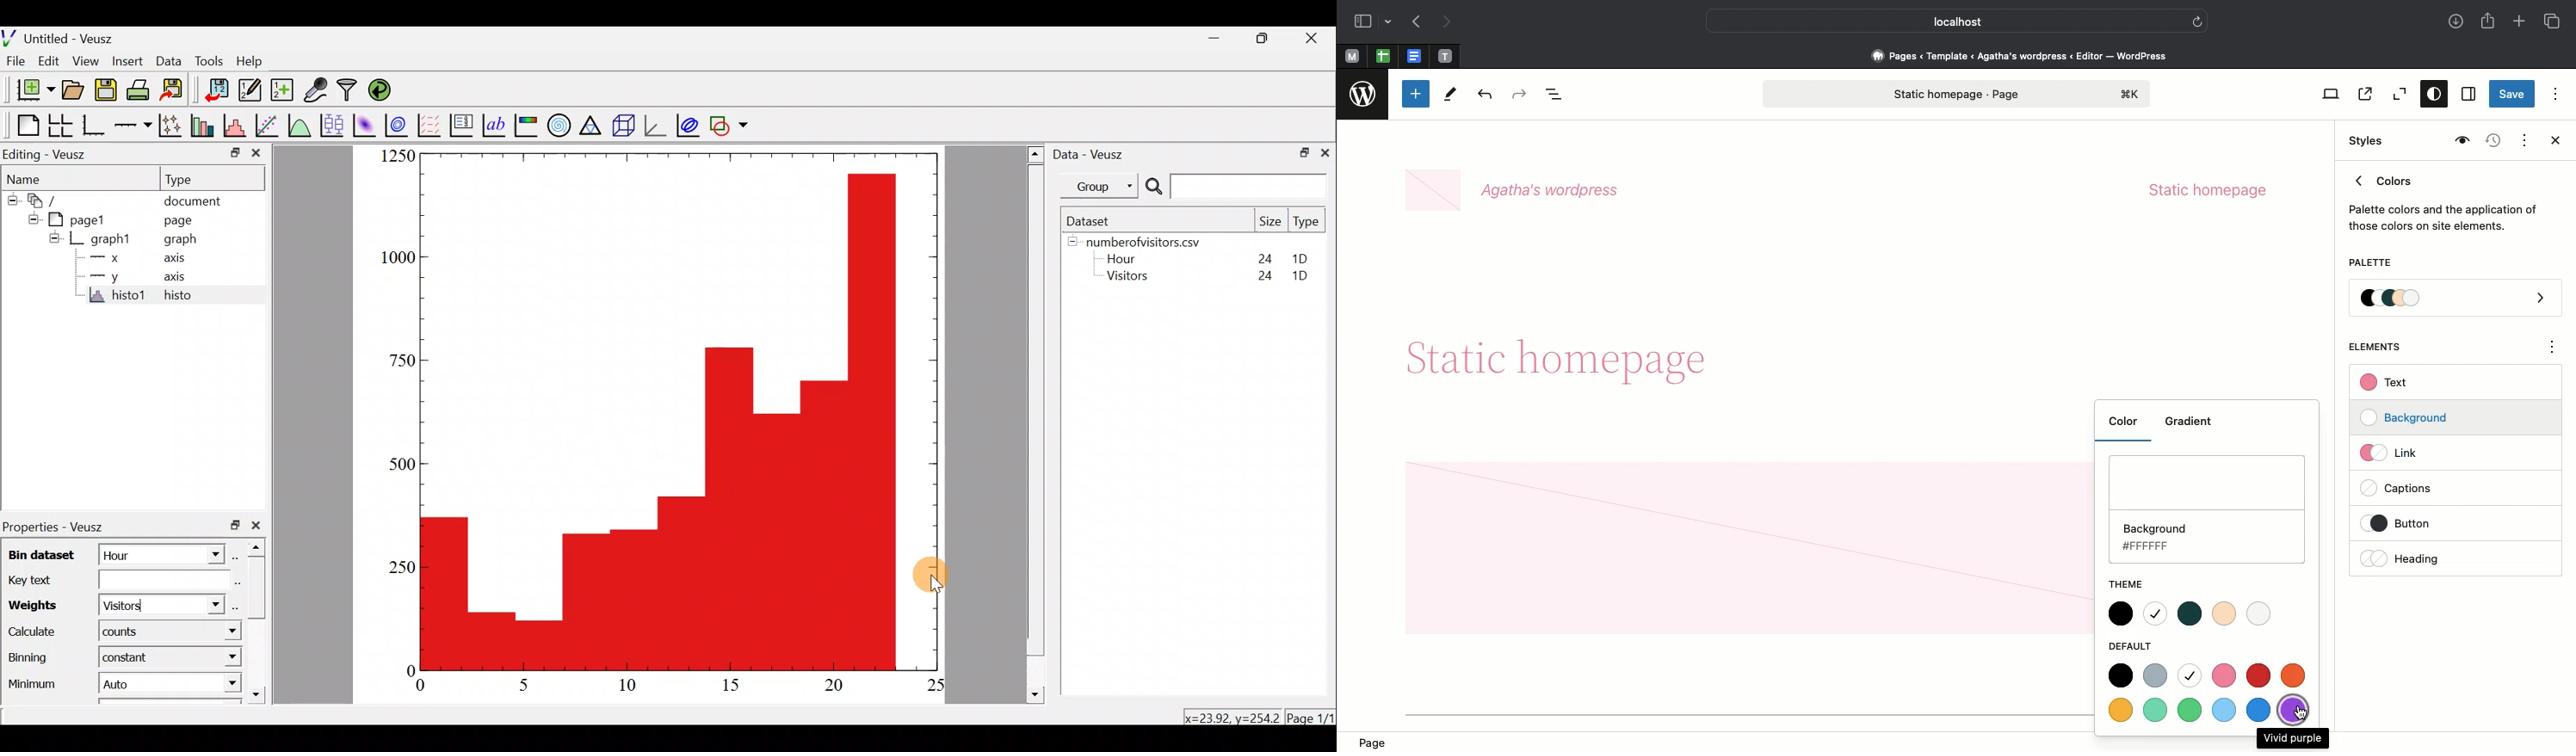 Image resolution: width=2576 pixels, height=756 pixels. I want to click on Actions, so click(2523, 139).